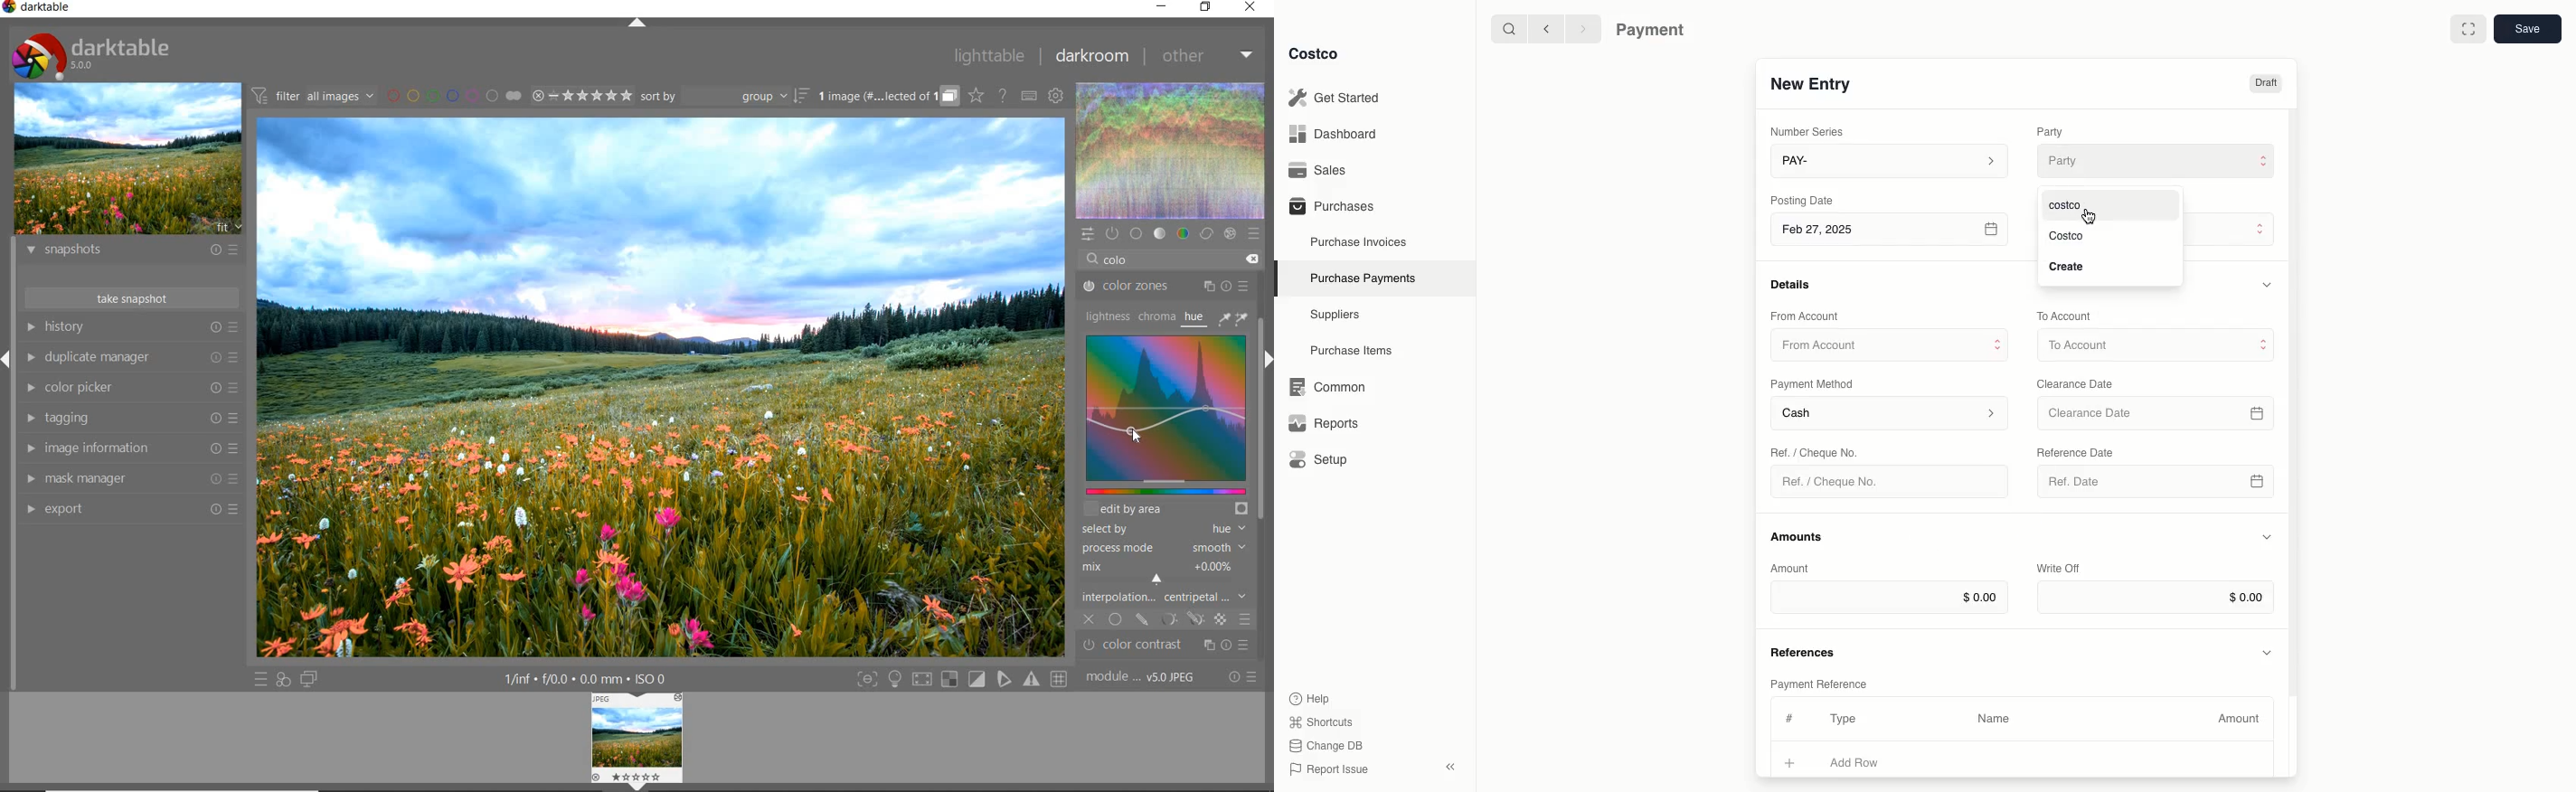 Image resolution: width=2576 pixels, height=812 pixels. What do you see at coordinates (127, 161) in the screenshot?
I see `image preview` at bounding box center [127, 161].